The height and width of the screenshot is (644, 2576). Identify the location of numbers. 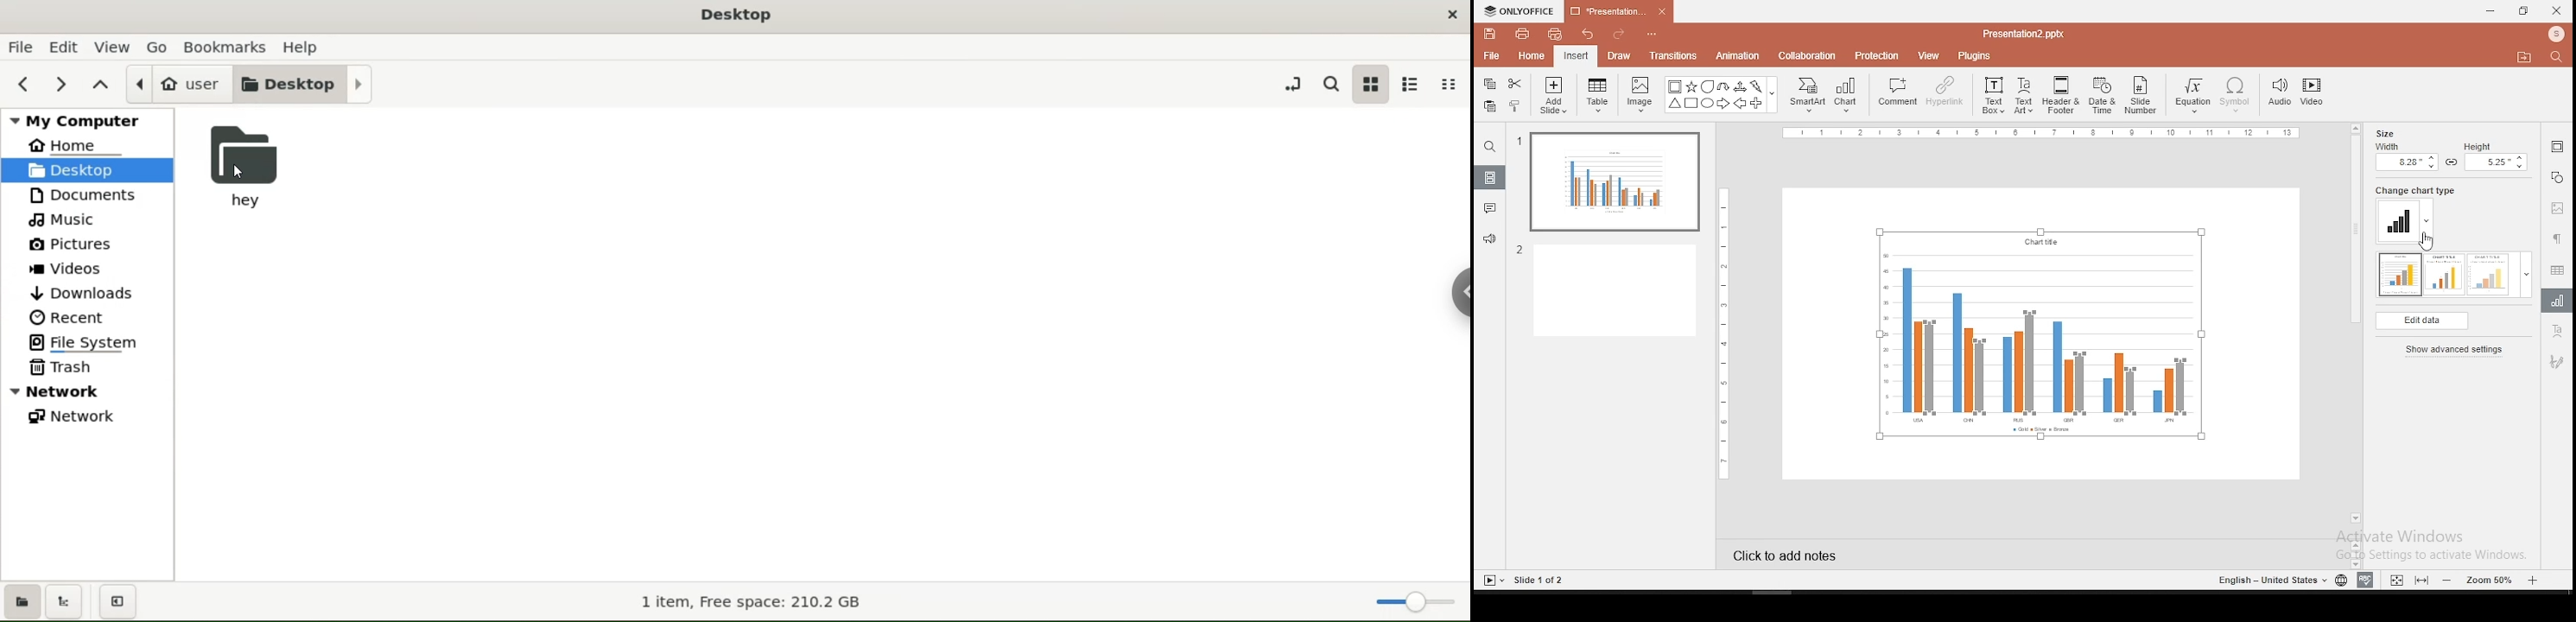
(1521, 198).